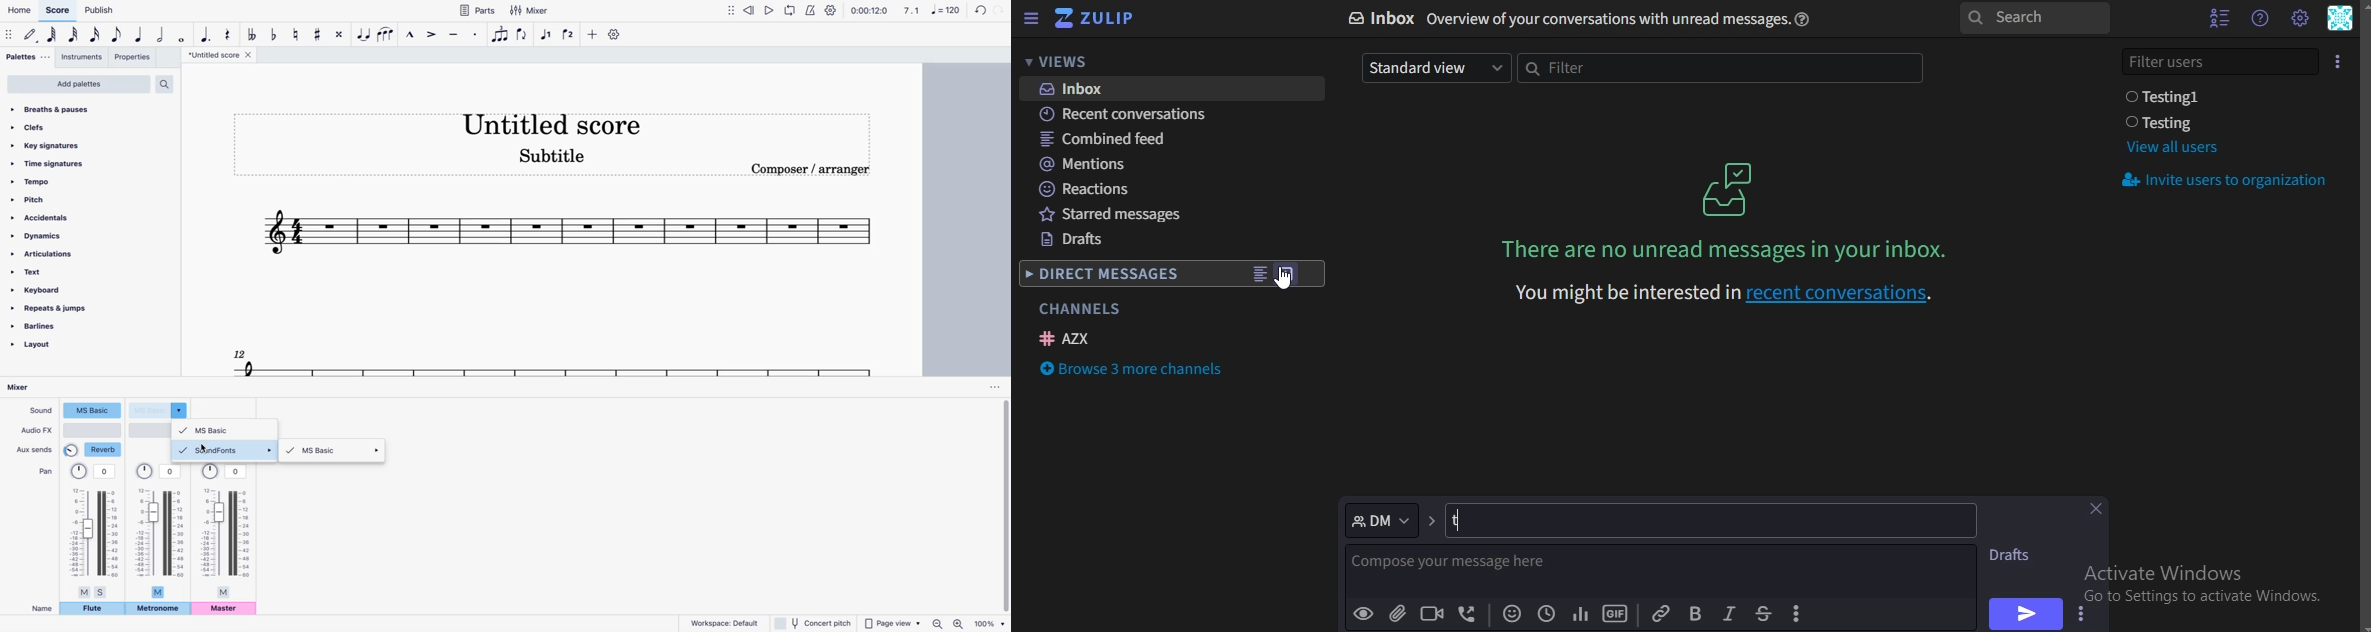  What do you see at coordinates (500, 35) in the screenshot?
I see `tuplet` at bounding box center [500, 35].